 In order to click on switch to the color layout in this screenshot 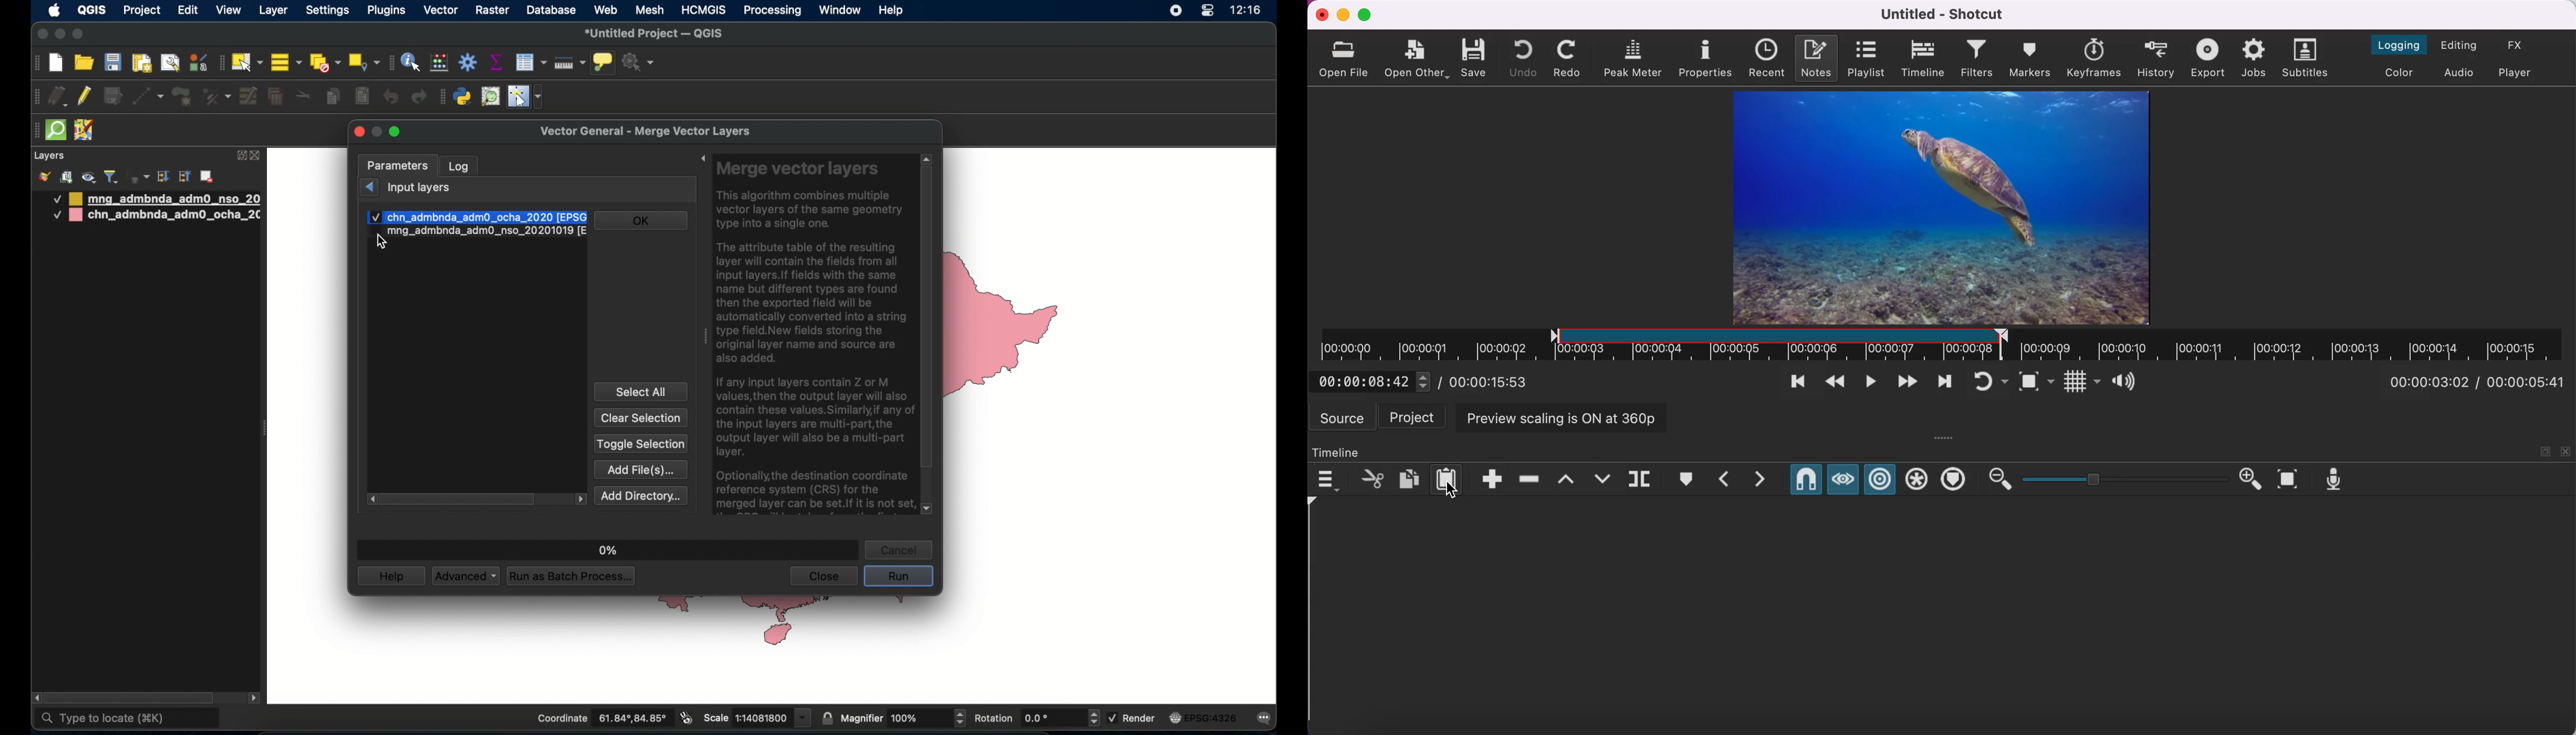, I will do `click(2403, 72)`.